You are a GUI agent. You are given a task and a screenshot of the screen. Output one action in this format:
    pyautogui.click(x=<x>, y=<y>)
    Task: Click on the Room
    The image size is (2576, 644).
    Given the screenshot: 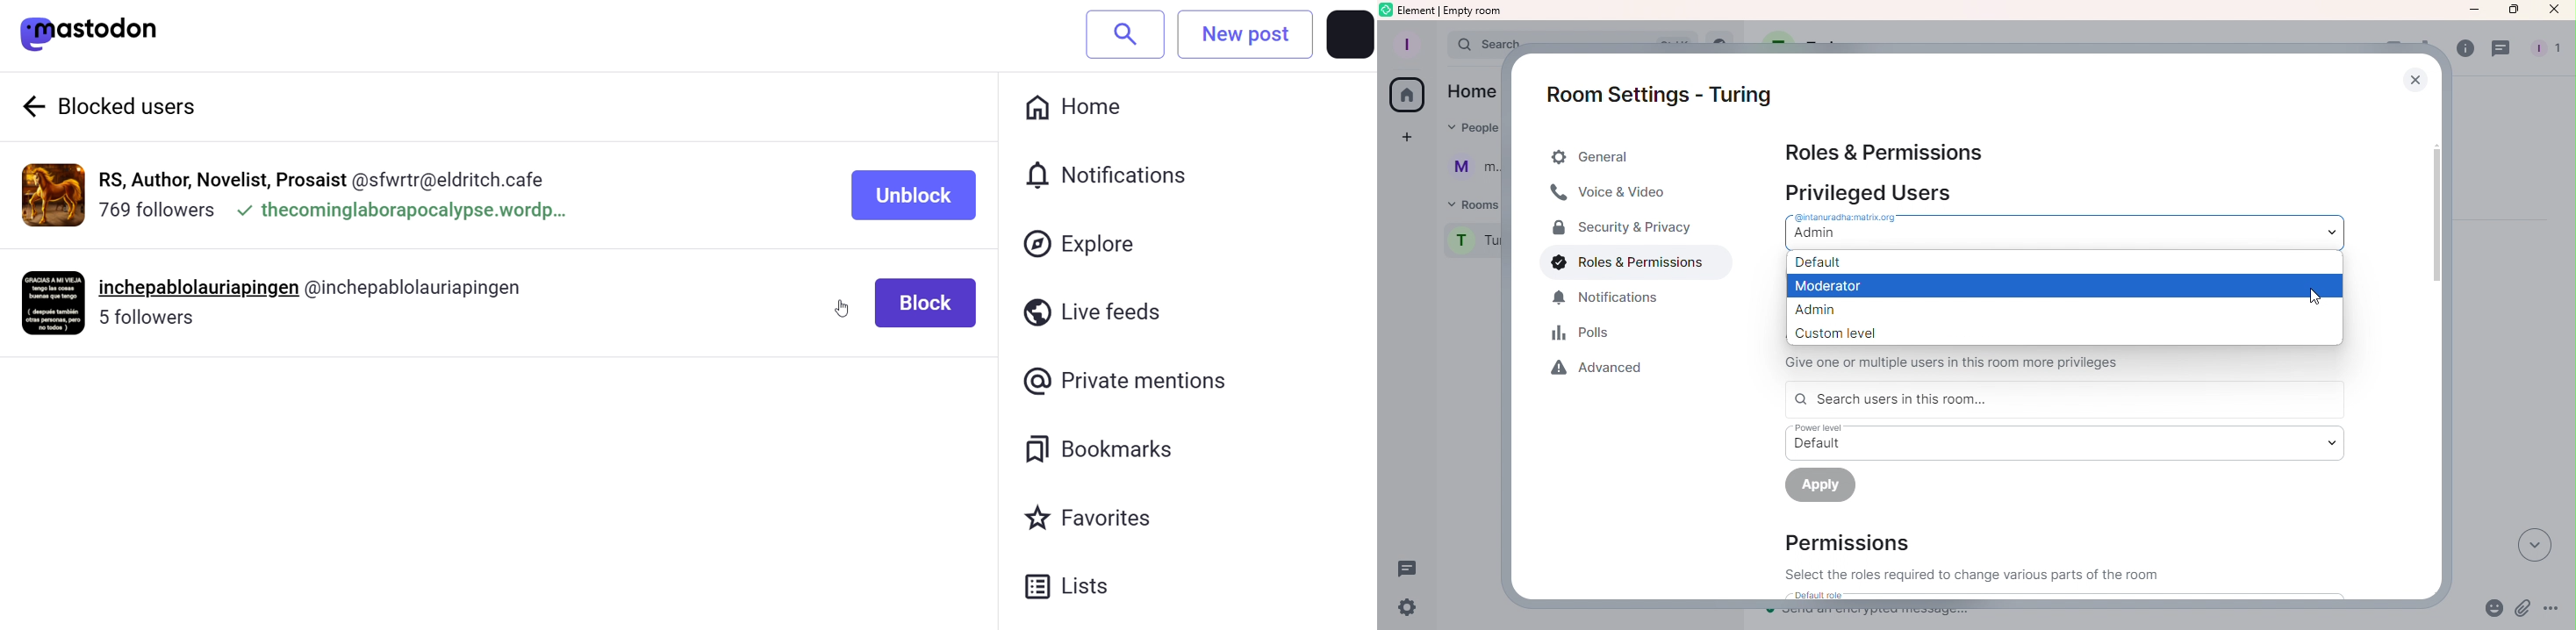 What is the action you would take?
    pyautogui.click(x=1468, y=244)
    